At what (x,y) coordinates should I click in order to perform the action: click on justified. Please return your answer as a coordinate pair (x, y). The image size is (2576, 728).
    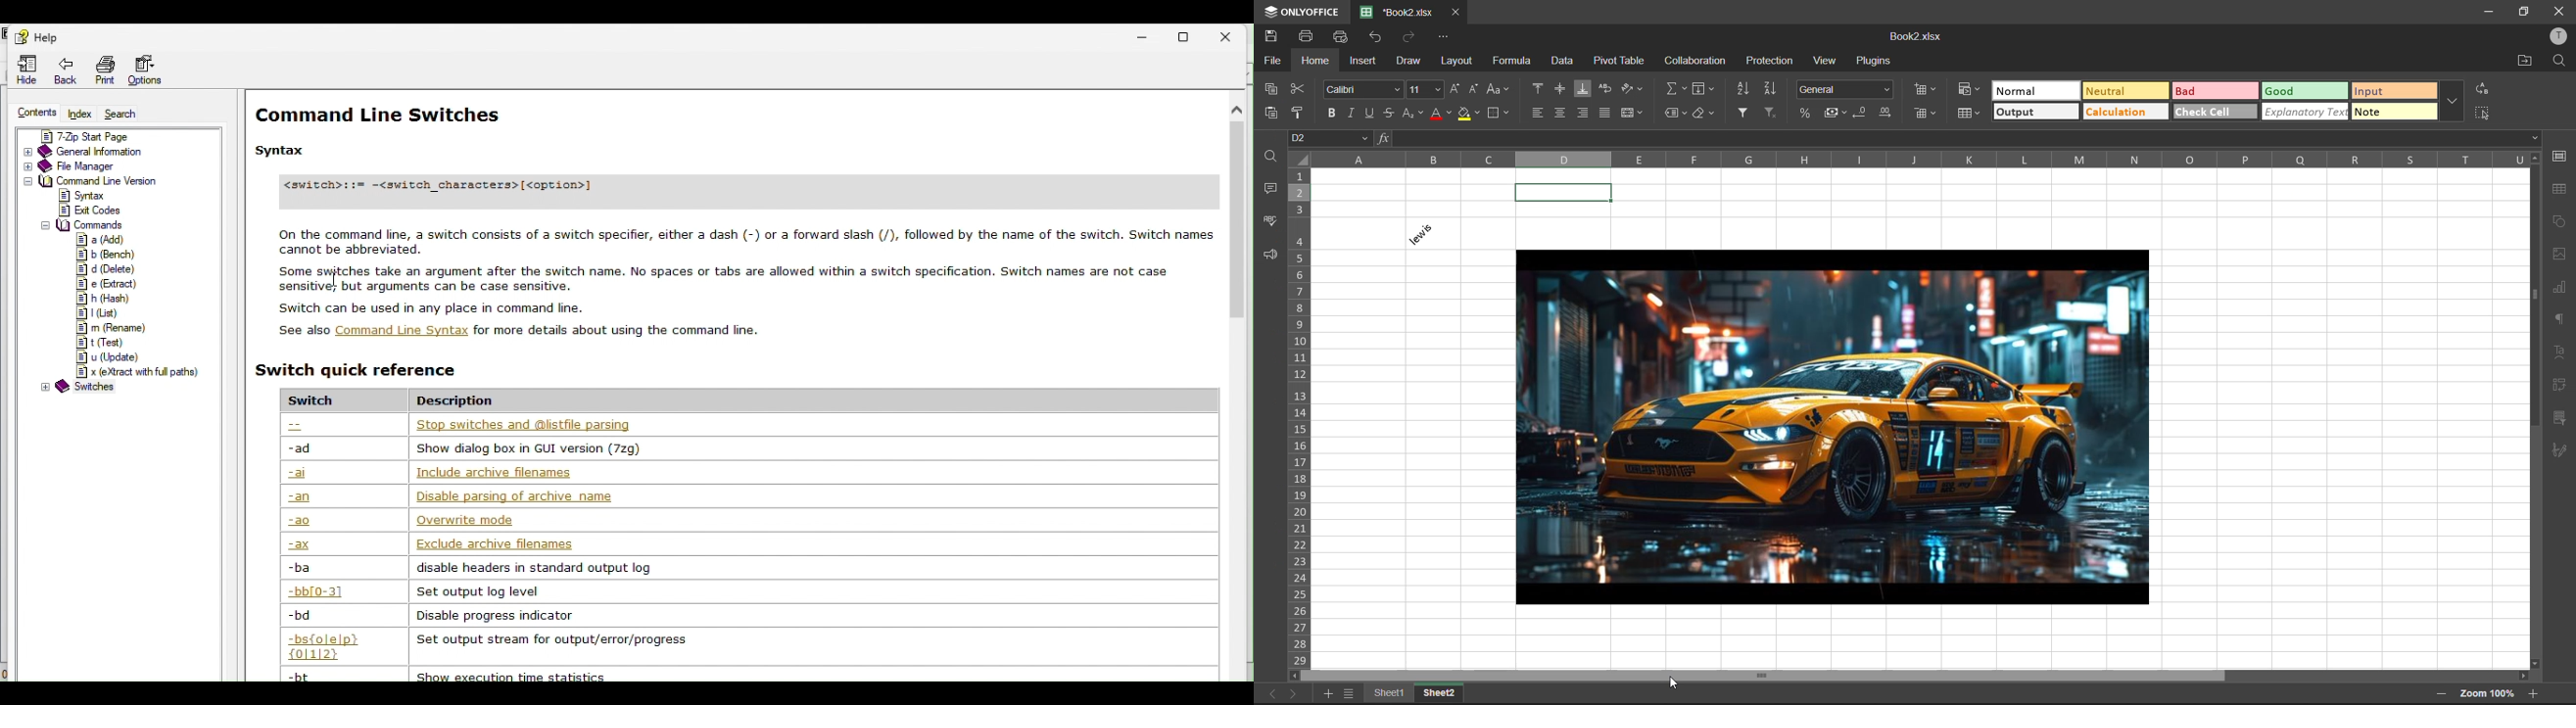
    Looking at the image, I should click on (1607, 111).